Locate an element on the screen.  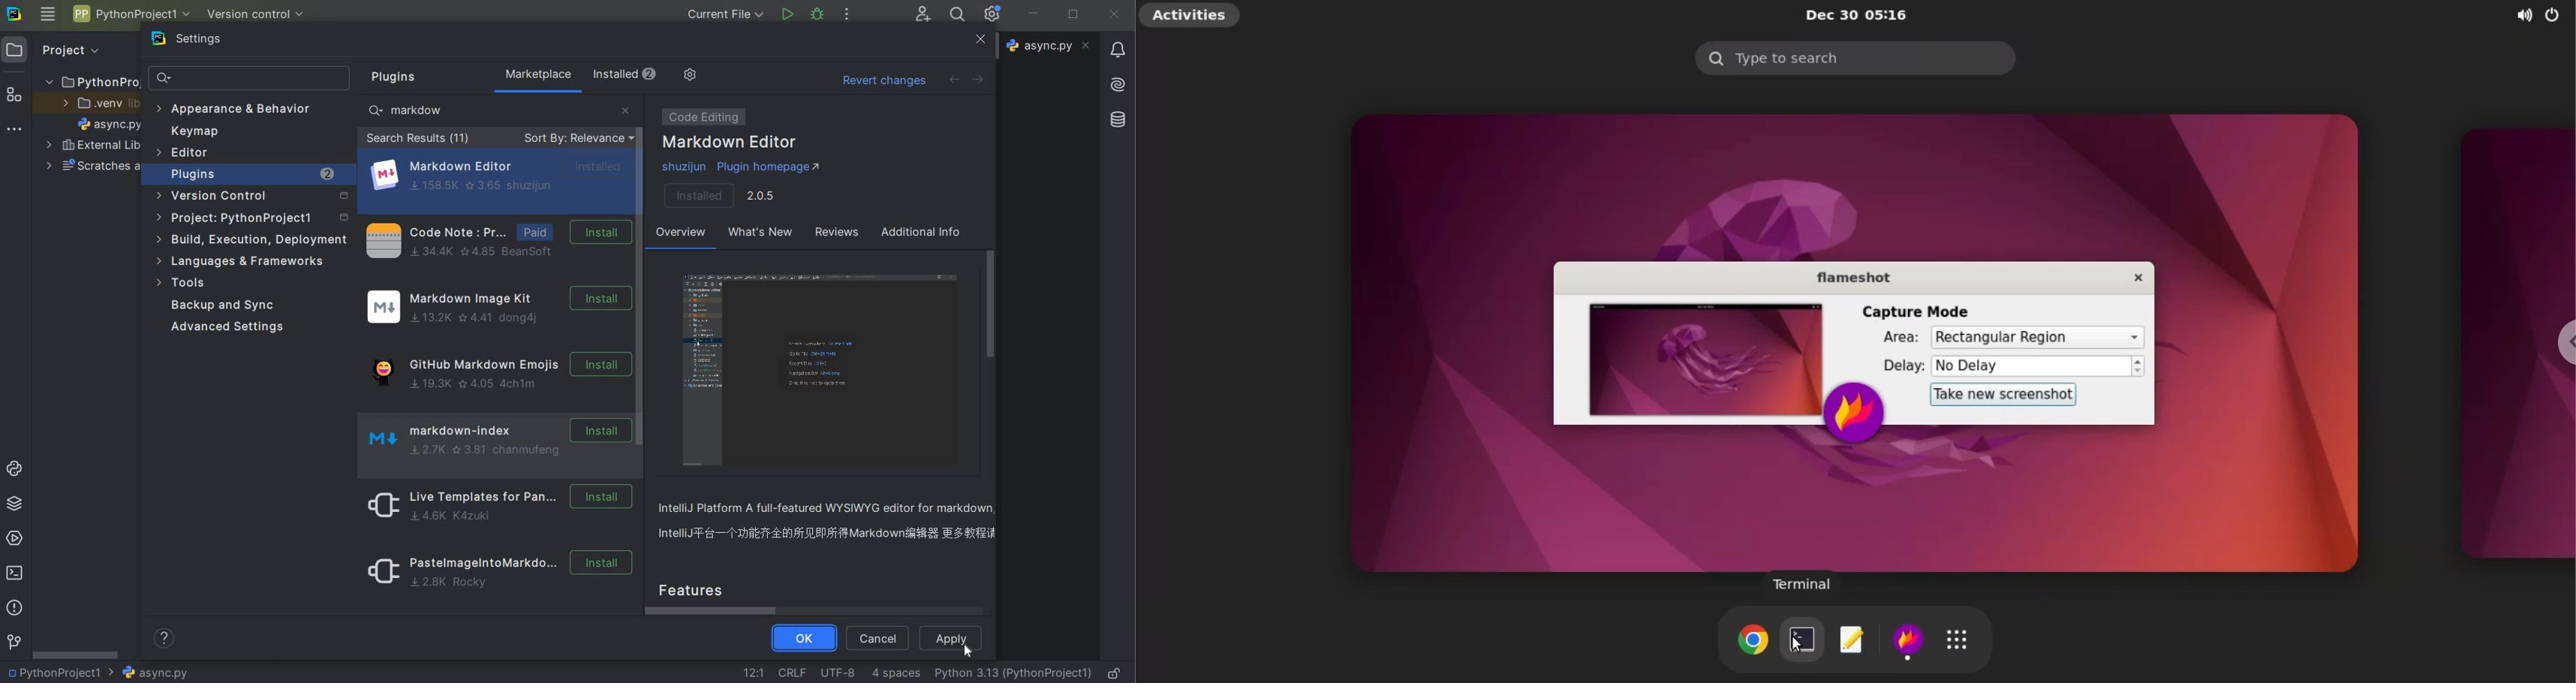
code with me is located at coordinates (924, 15).